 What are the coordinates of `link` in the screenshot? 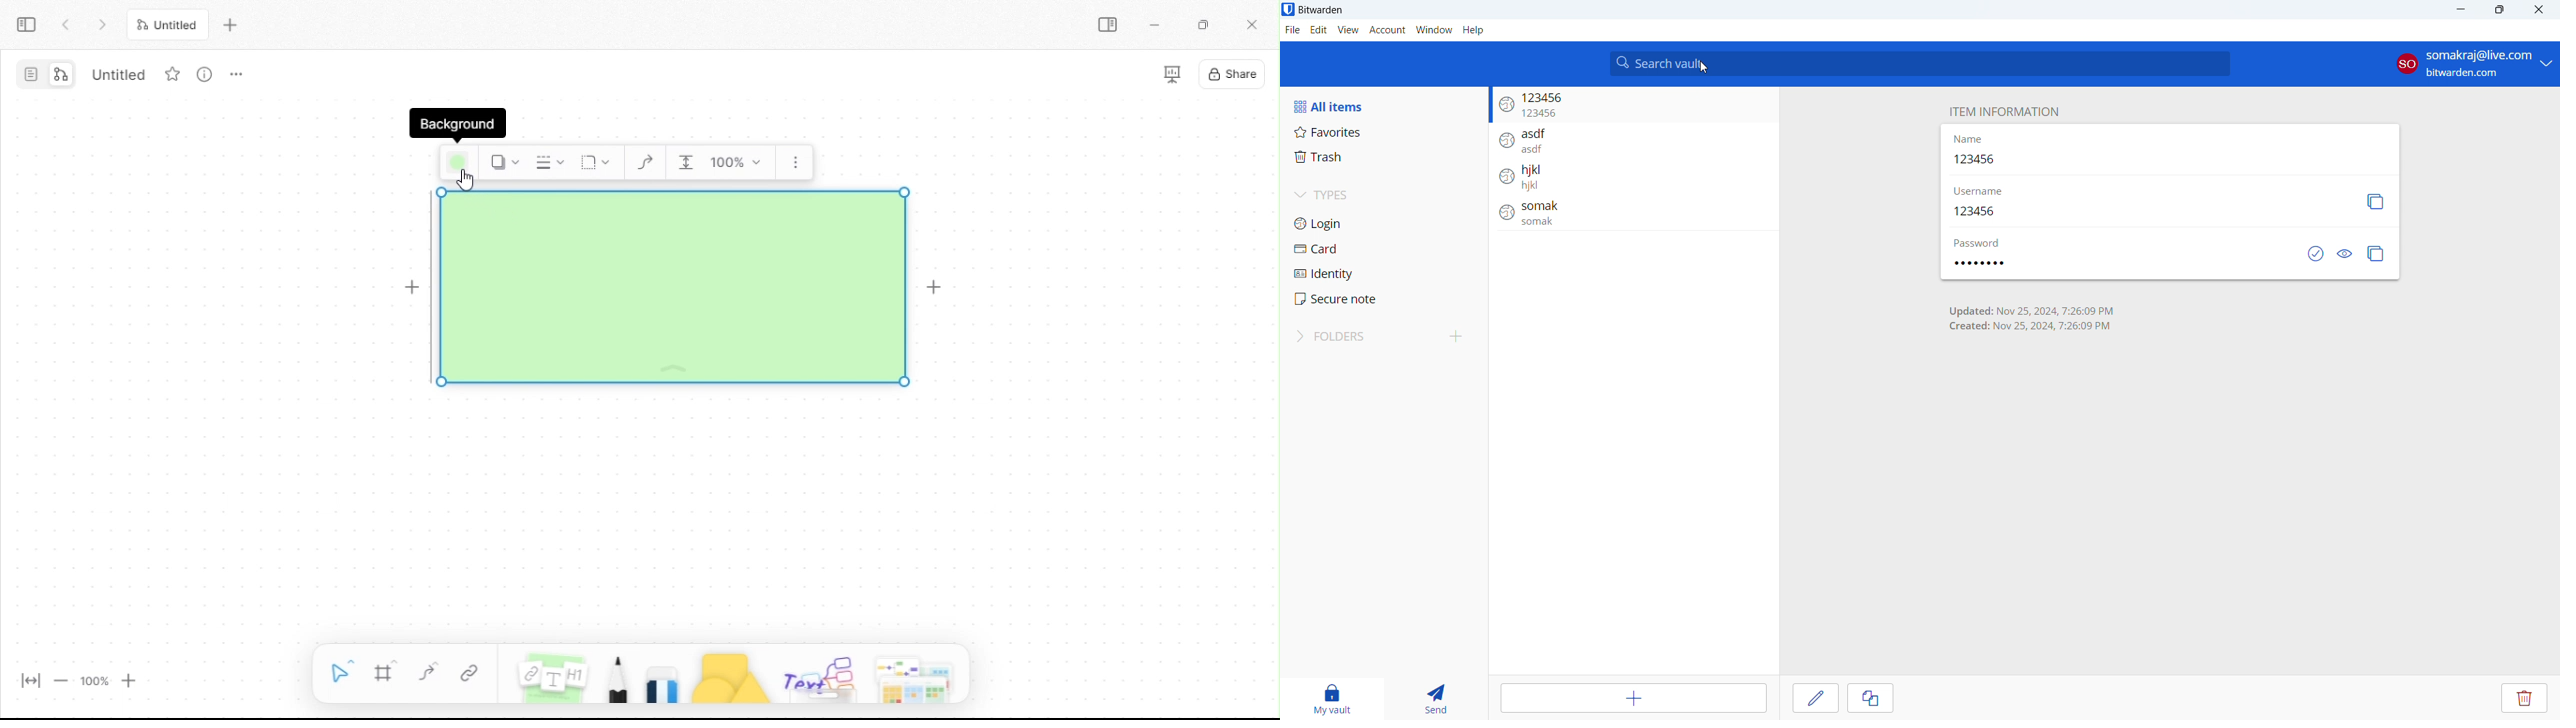 It's located at (471, 675).